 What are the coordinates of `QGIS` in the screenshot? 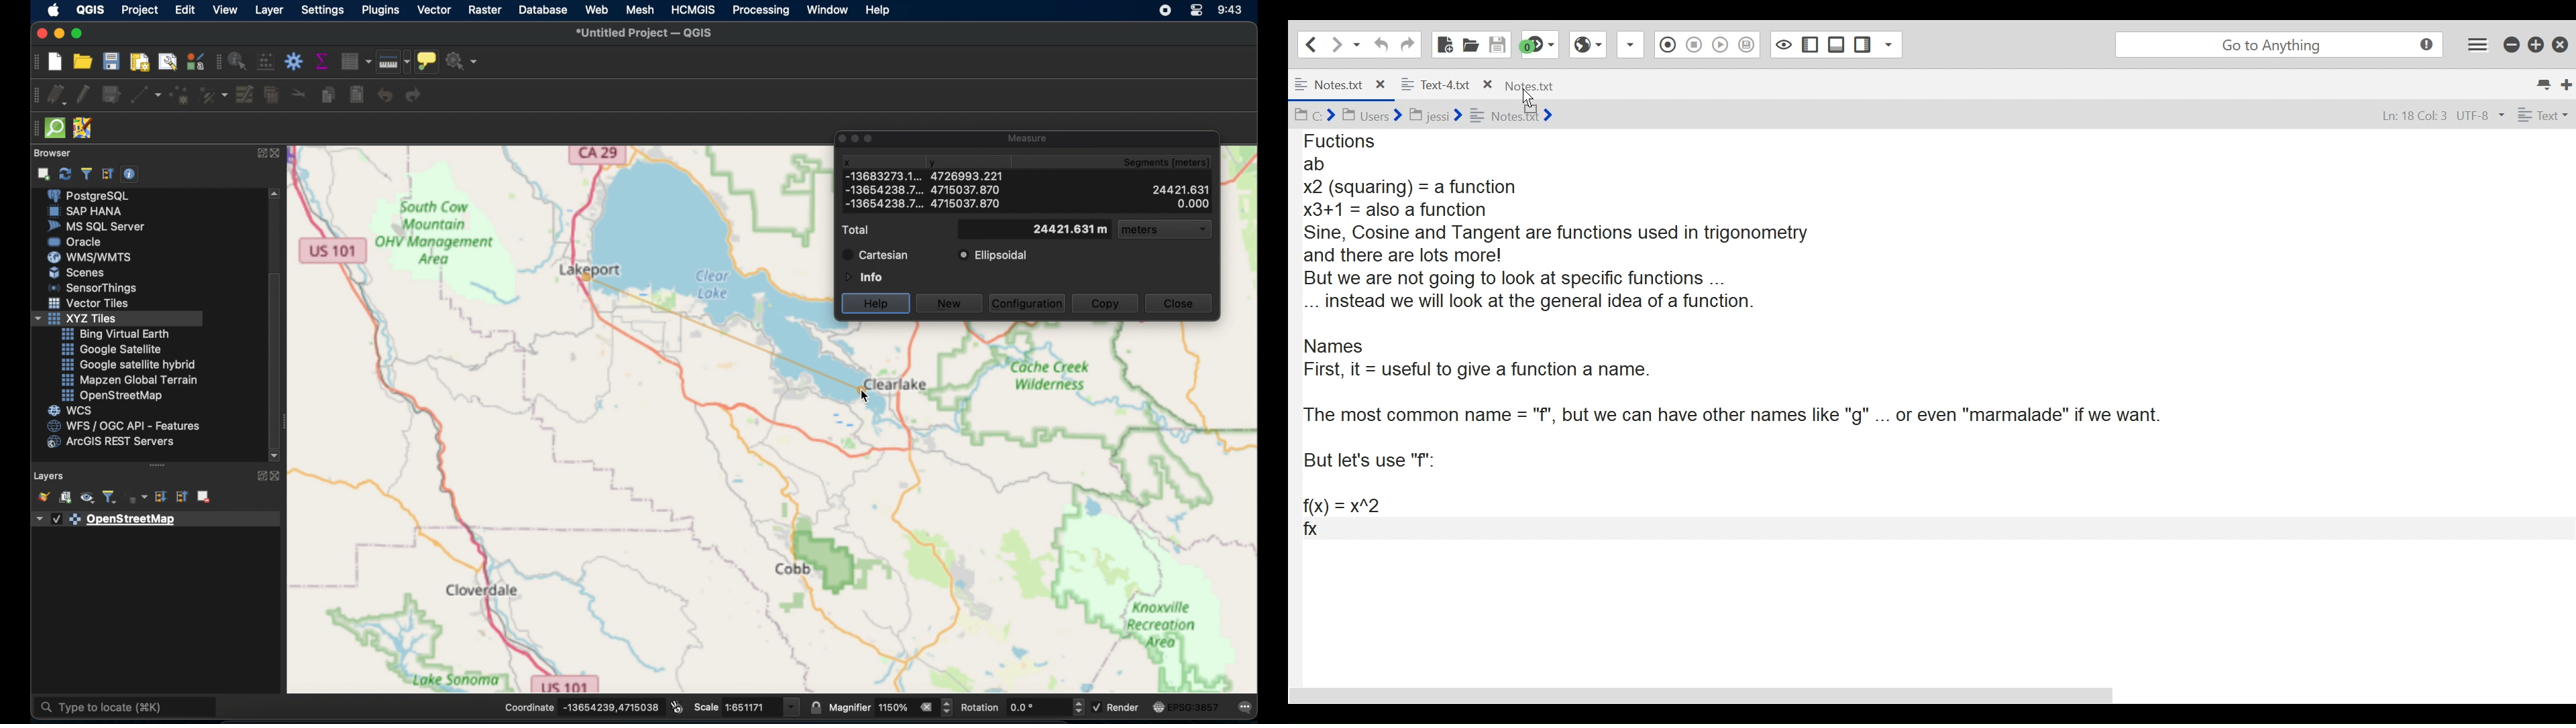 It's located at (91, 9).